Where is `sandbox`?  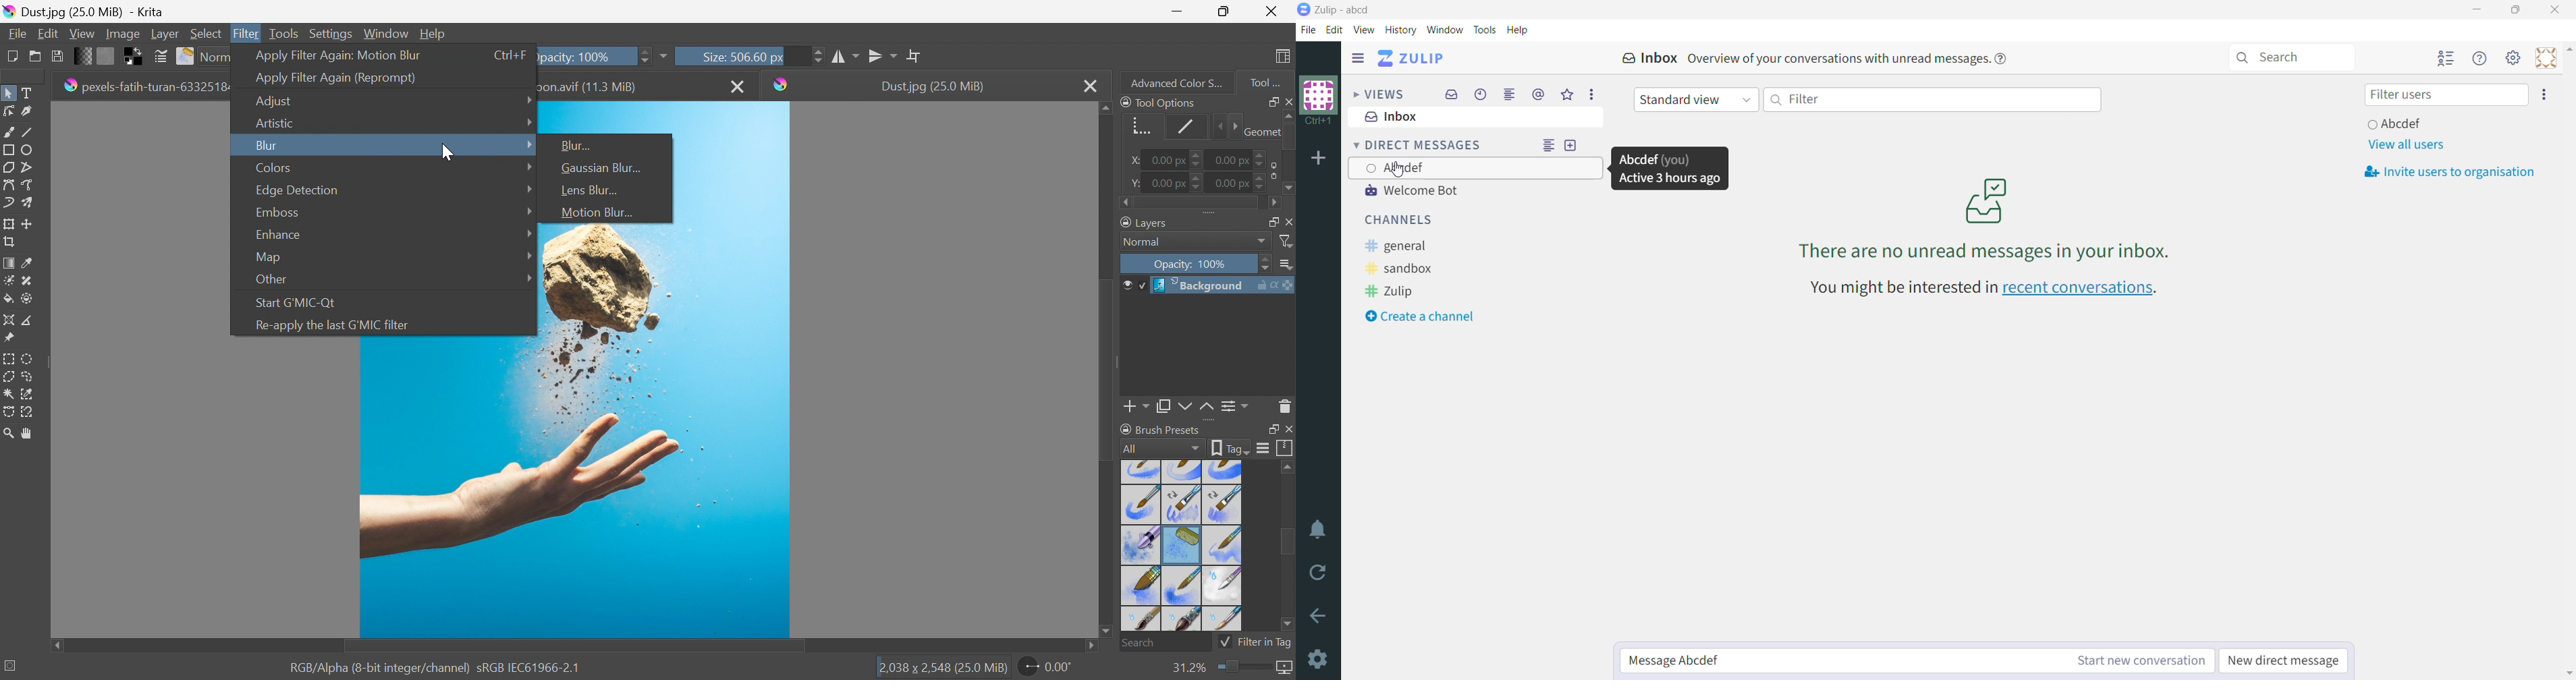 sandbox is located at coordinates (1402, 269).